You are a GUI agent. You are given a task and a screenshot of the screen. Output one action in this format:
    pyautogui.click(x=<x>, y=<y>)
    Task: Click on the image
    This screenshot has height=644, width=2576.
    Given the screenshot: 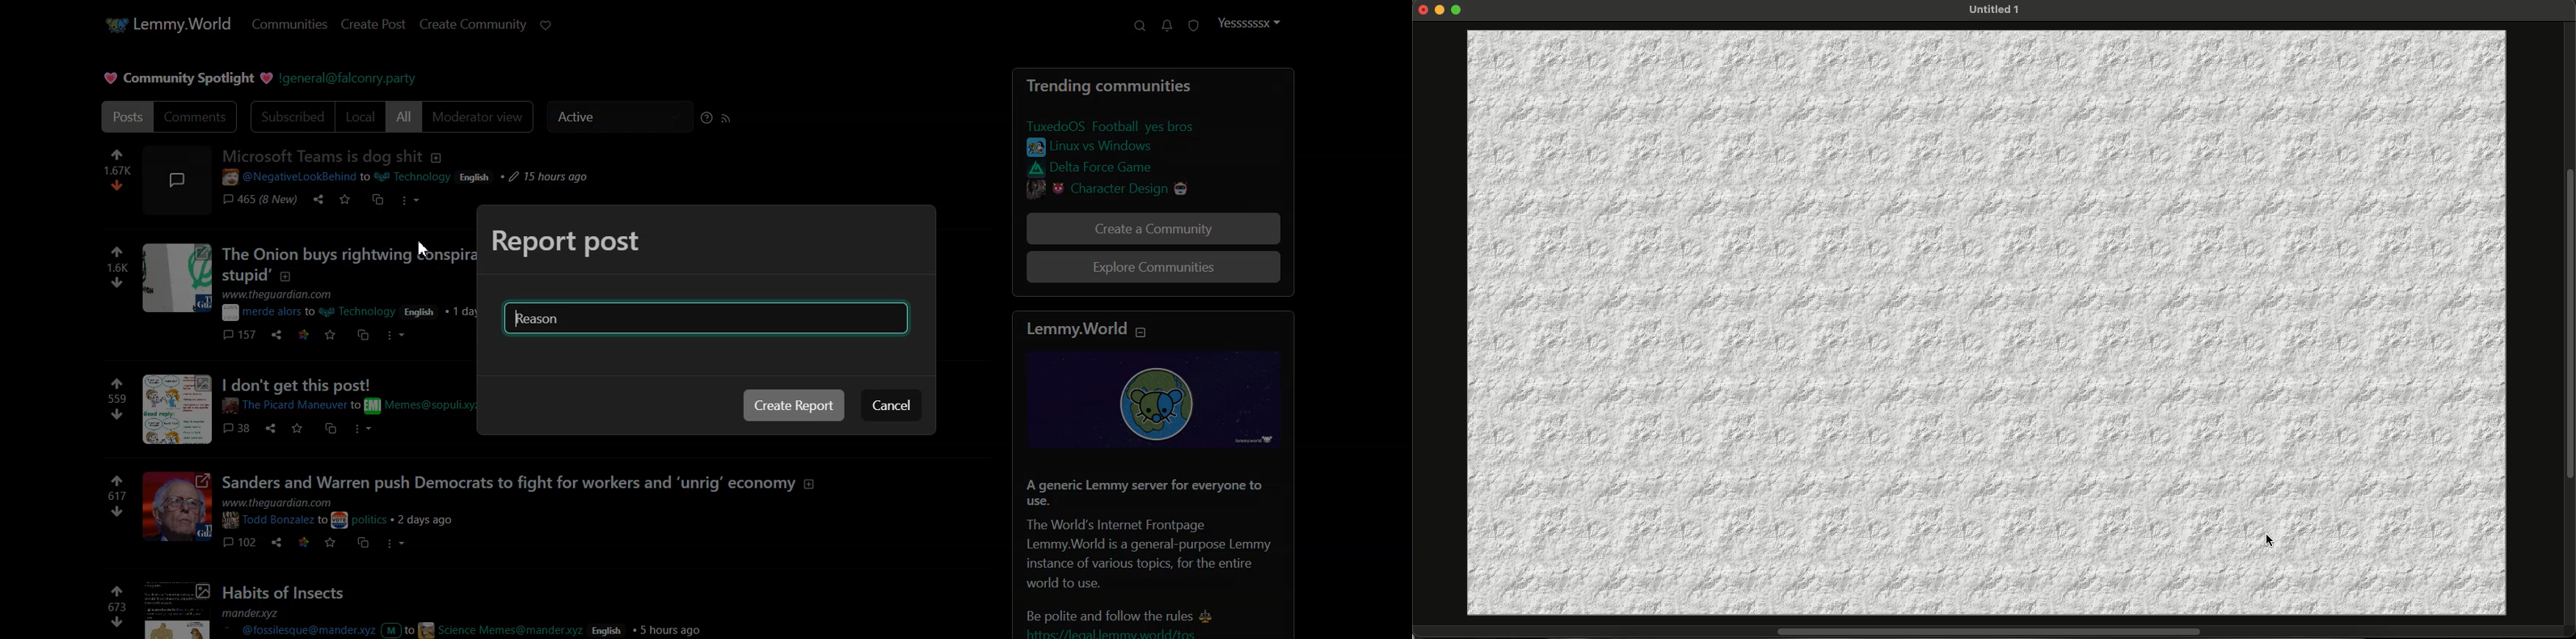 What is the action you would take?
    pyautogui.click(x=1162, y=403)
    